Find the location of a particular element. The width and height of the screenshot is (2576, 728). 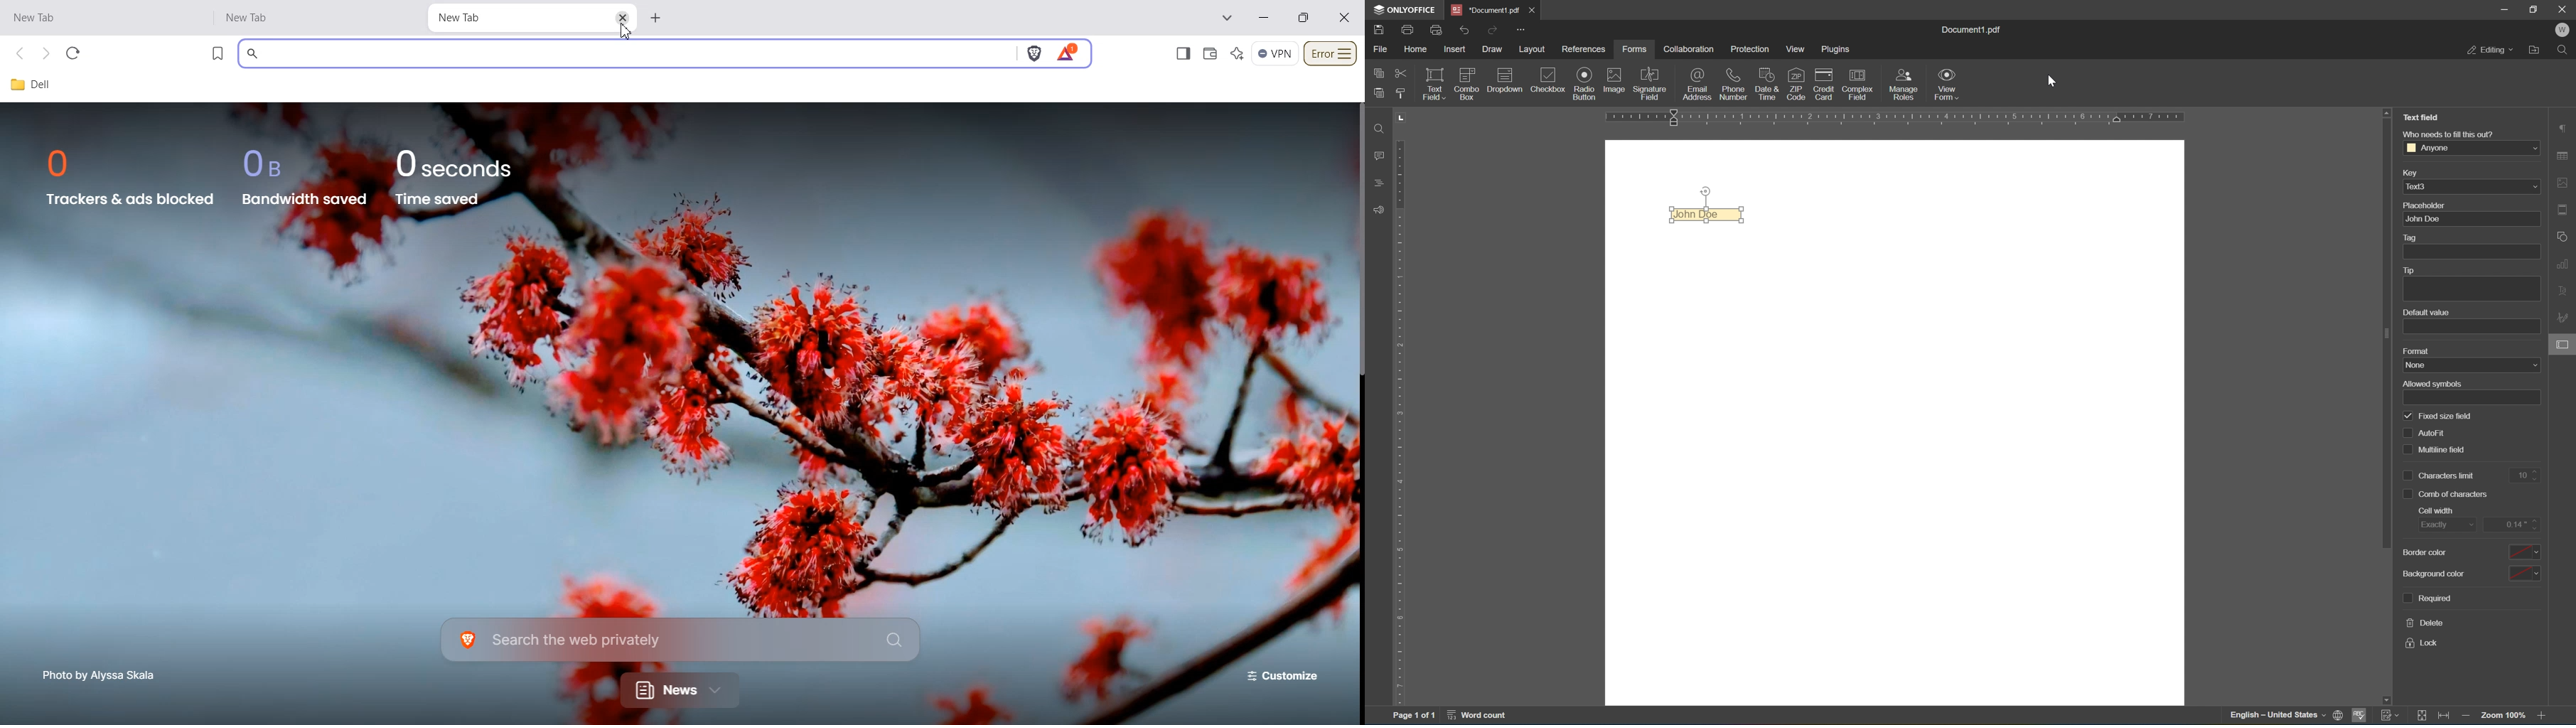

file is located at coordinates (1379, 49).